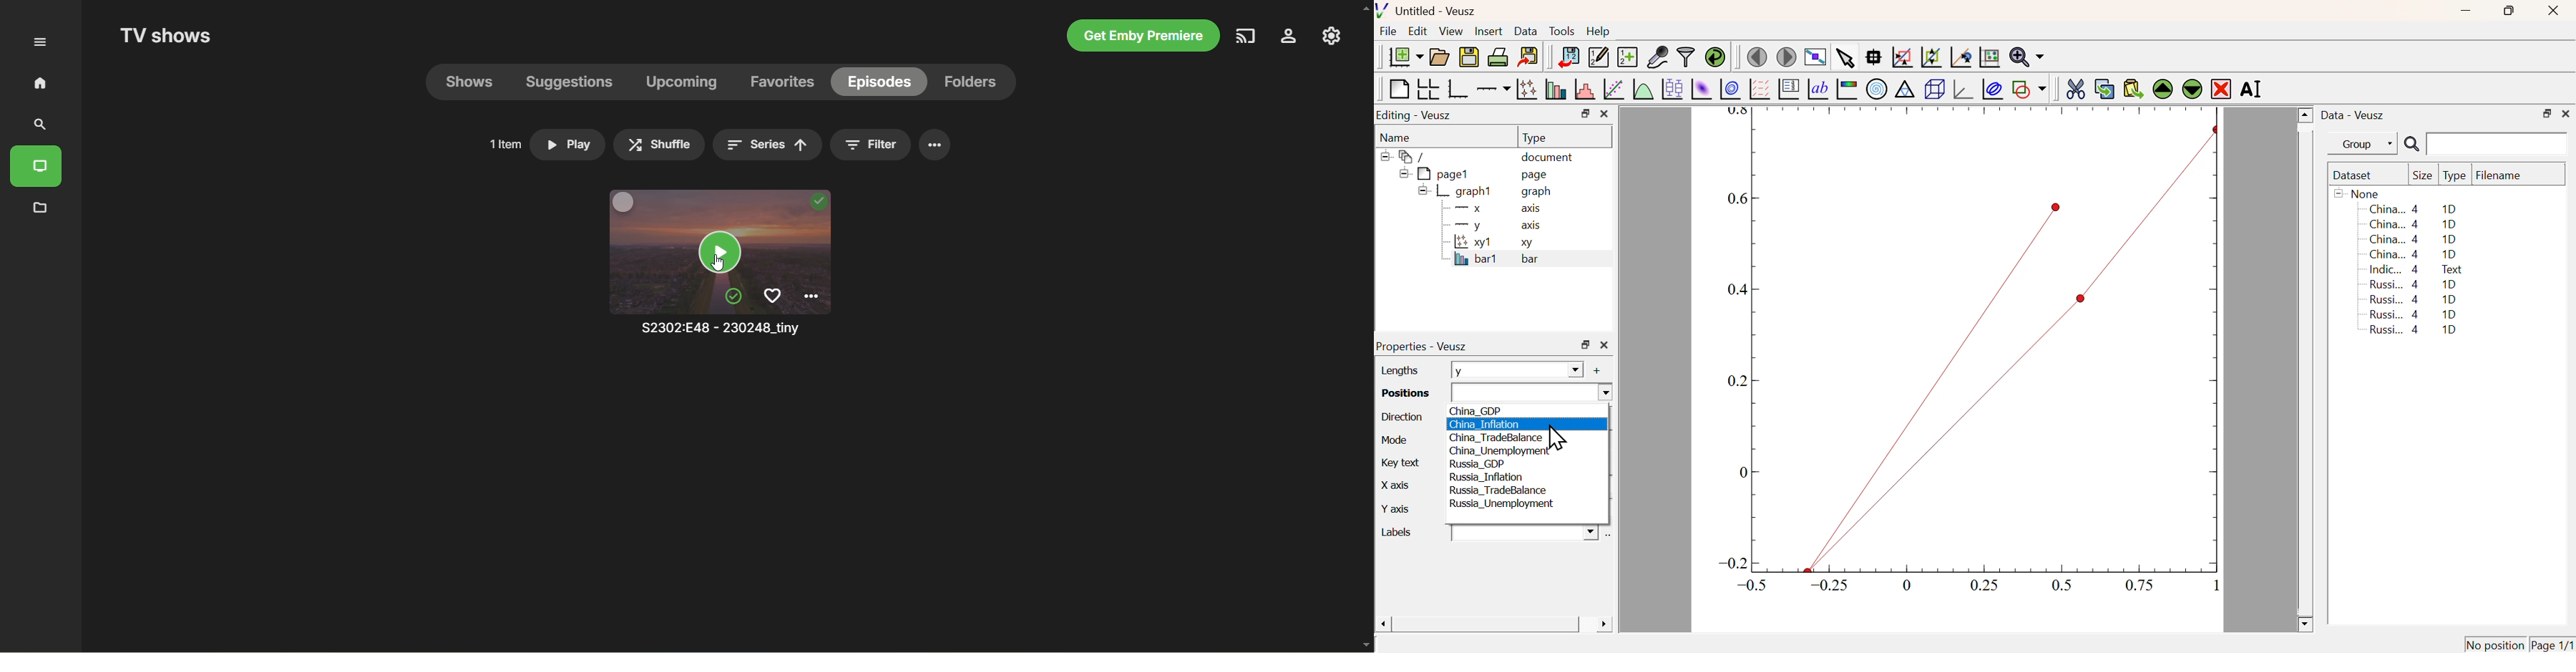 Image resolution: width=2576 pixels, height=672 pixels. What do you see at coordinates (1562, 32) in the screenshot?
I see `Tools` at bounding box center [1562, 32].